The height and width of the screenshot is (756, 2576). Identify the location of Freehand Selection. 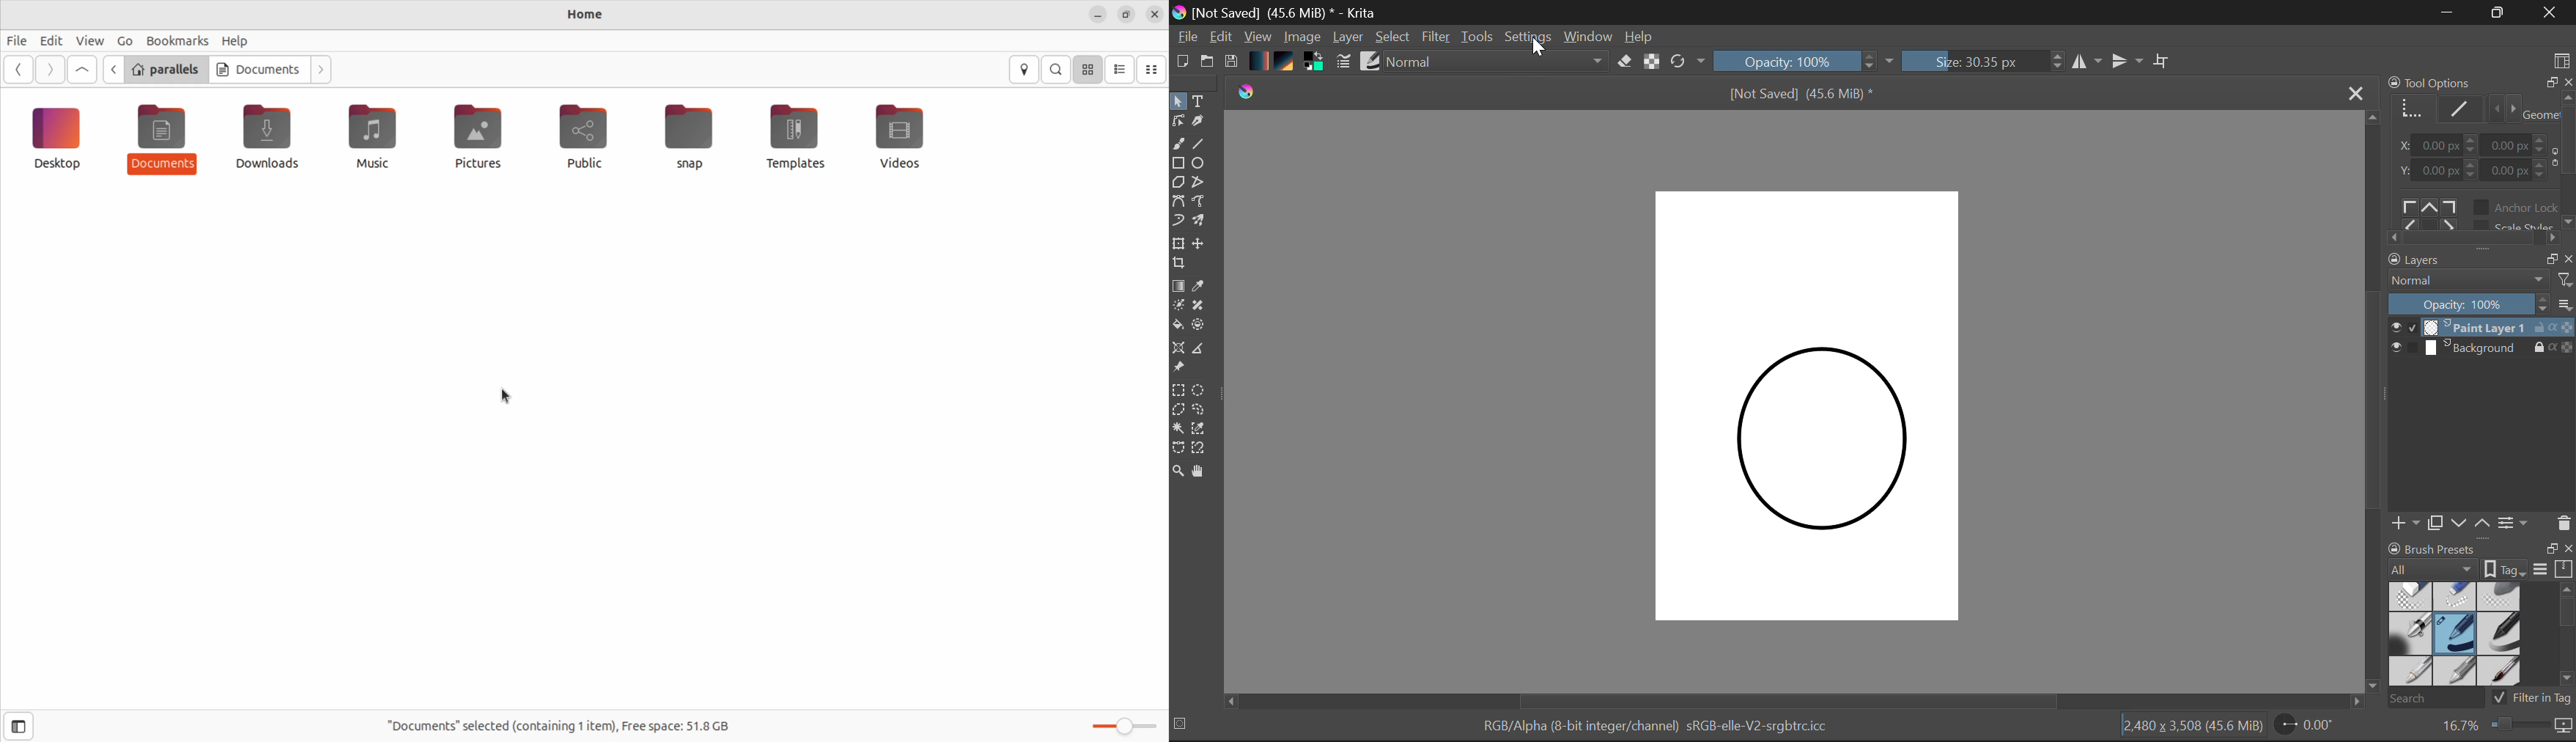
(1200, 410).